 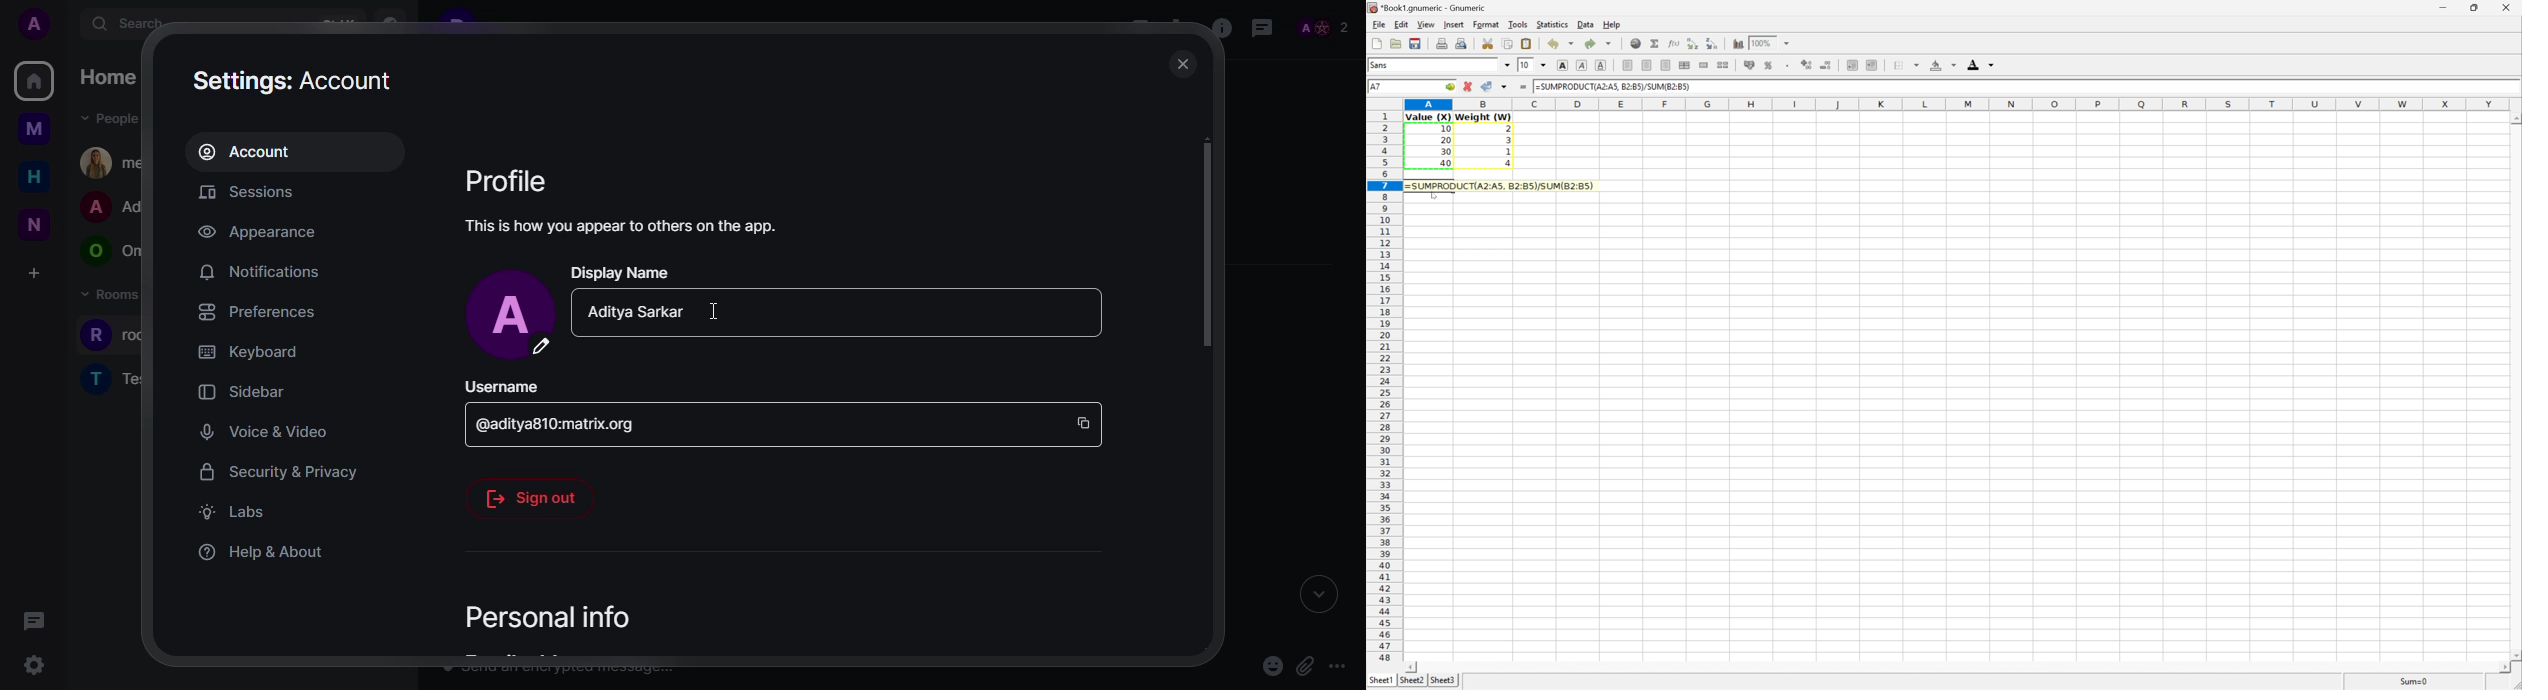 I want to click on sessions, so click(x=258, y=194).